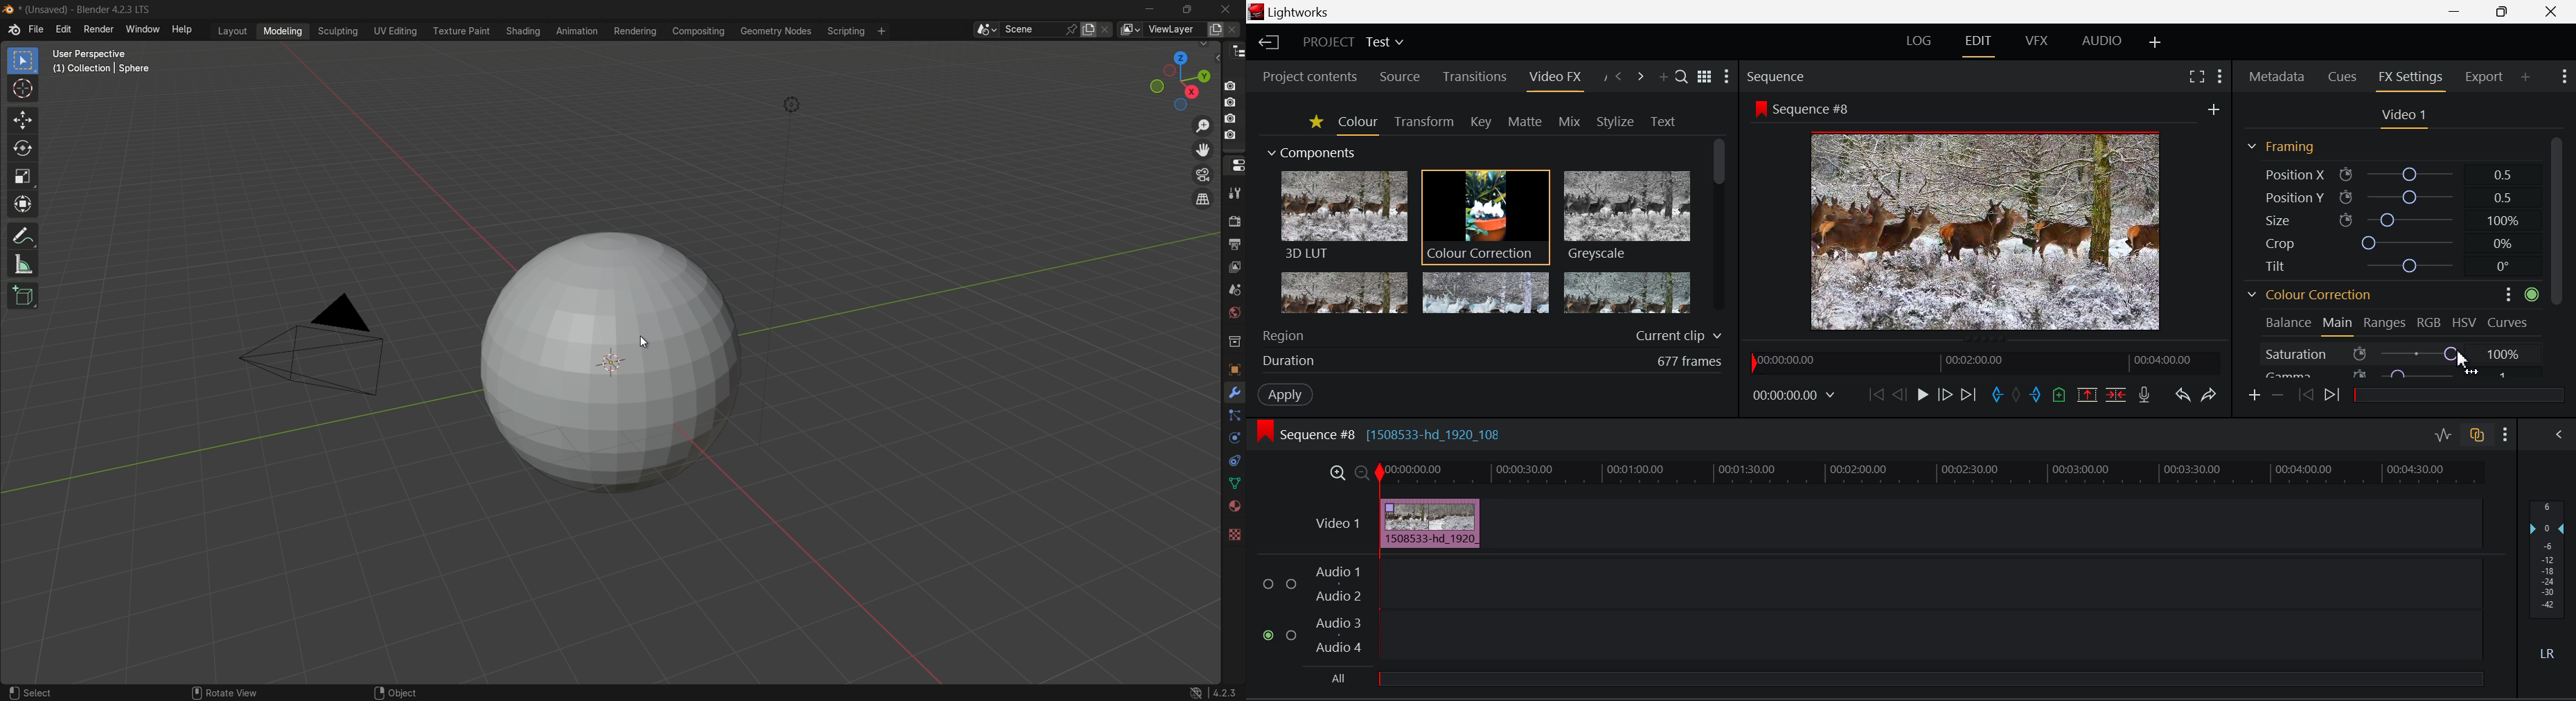  What do you see at coordinates (2566, 76) in the screenshot?
I see `Show Settings` at bounding box center [2566, 76].